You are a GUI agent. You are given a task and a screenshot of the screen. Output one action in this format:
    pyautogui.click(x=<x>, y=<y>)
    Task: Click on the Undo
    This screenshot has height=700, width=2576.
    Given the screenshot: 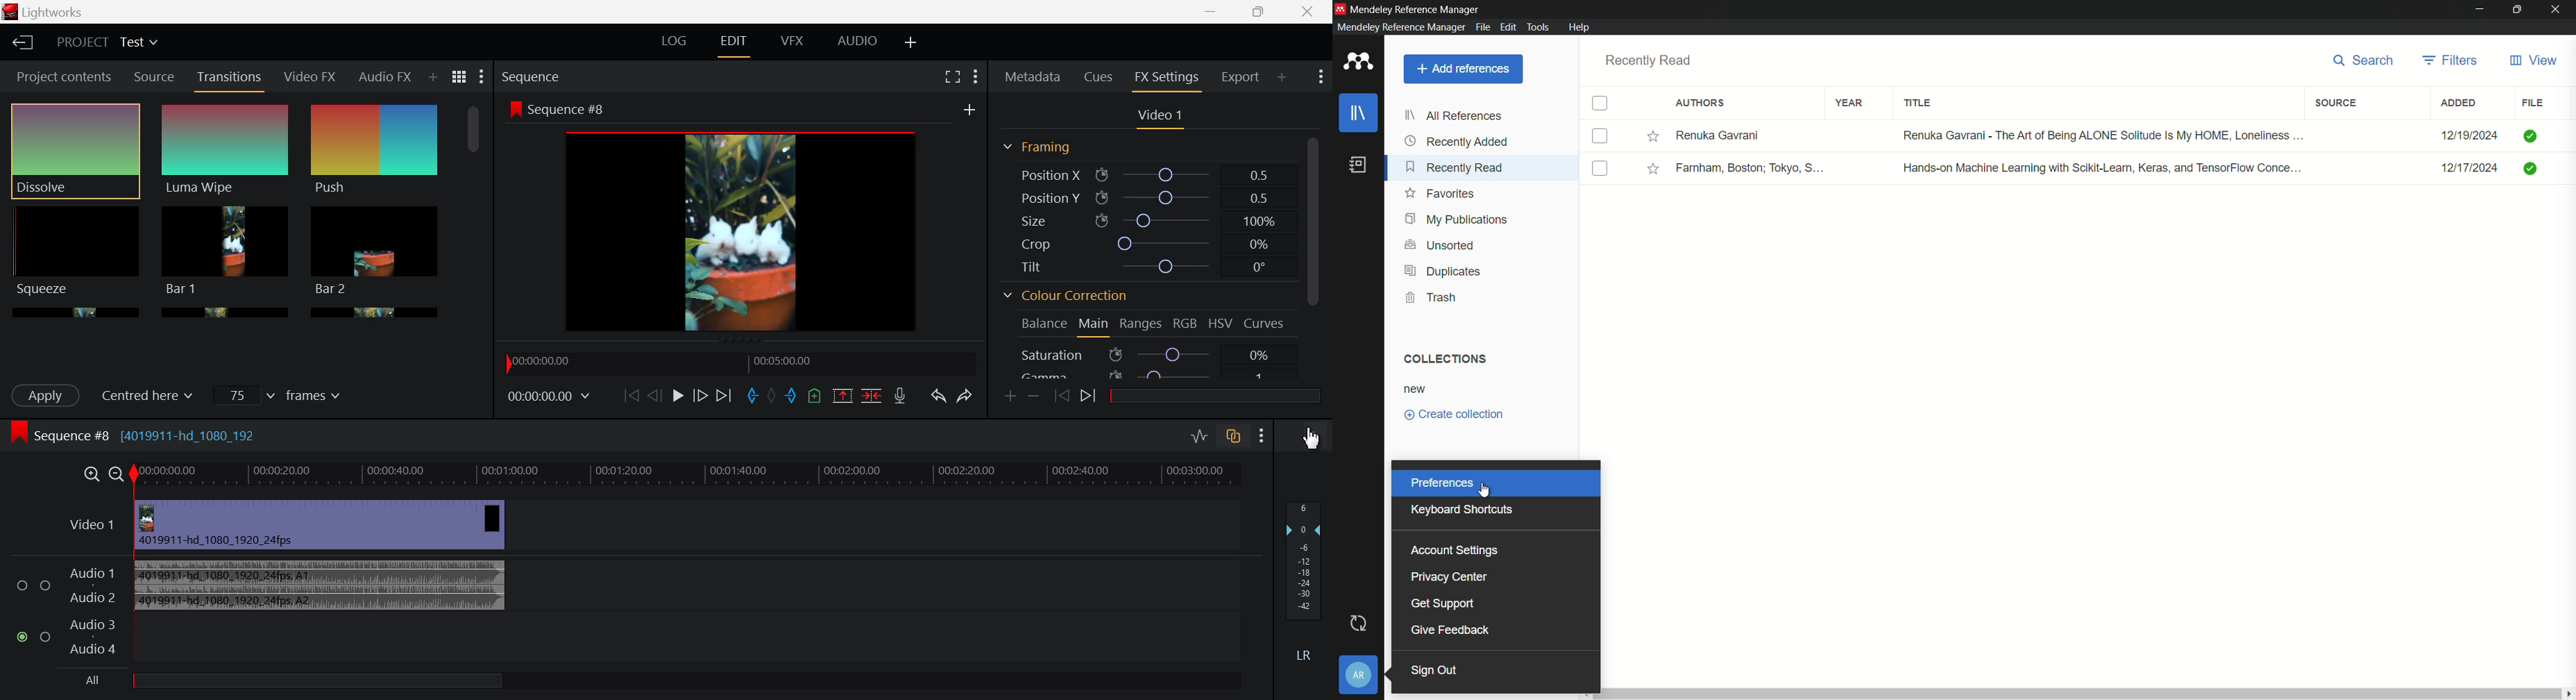 What is the action you would take?
    pyautogui.click(x=940, y=397)
    